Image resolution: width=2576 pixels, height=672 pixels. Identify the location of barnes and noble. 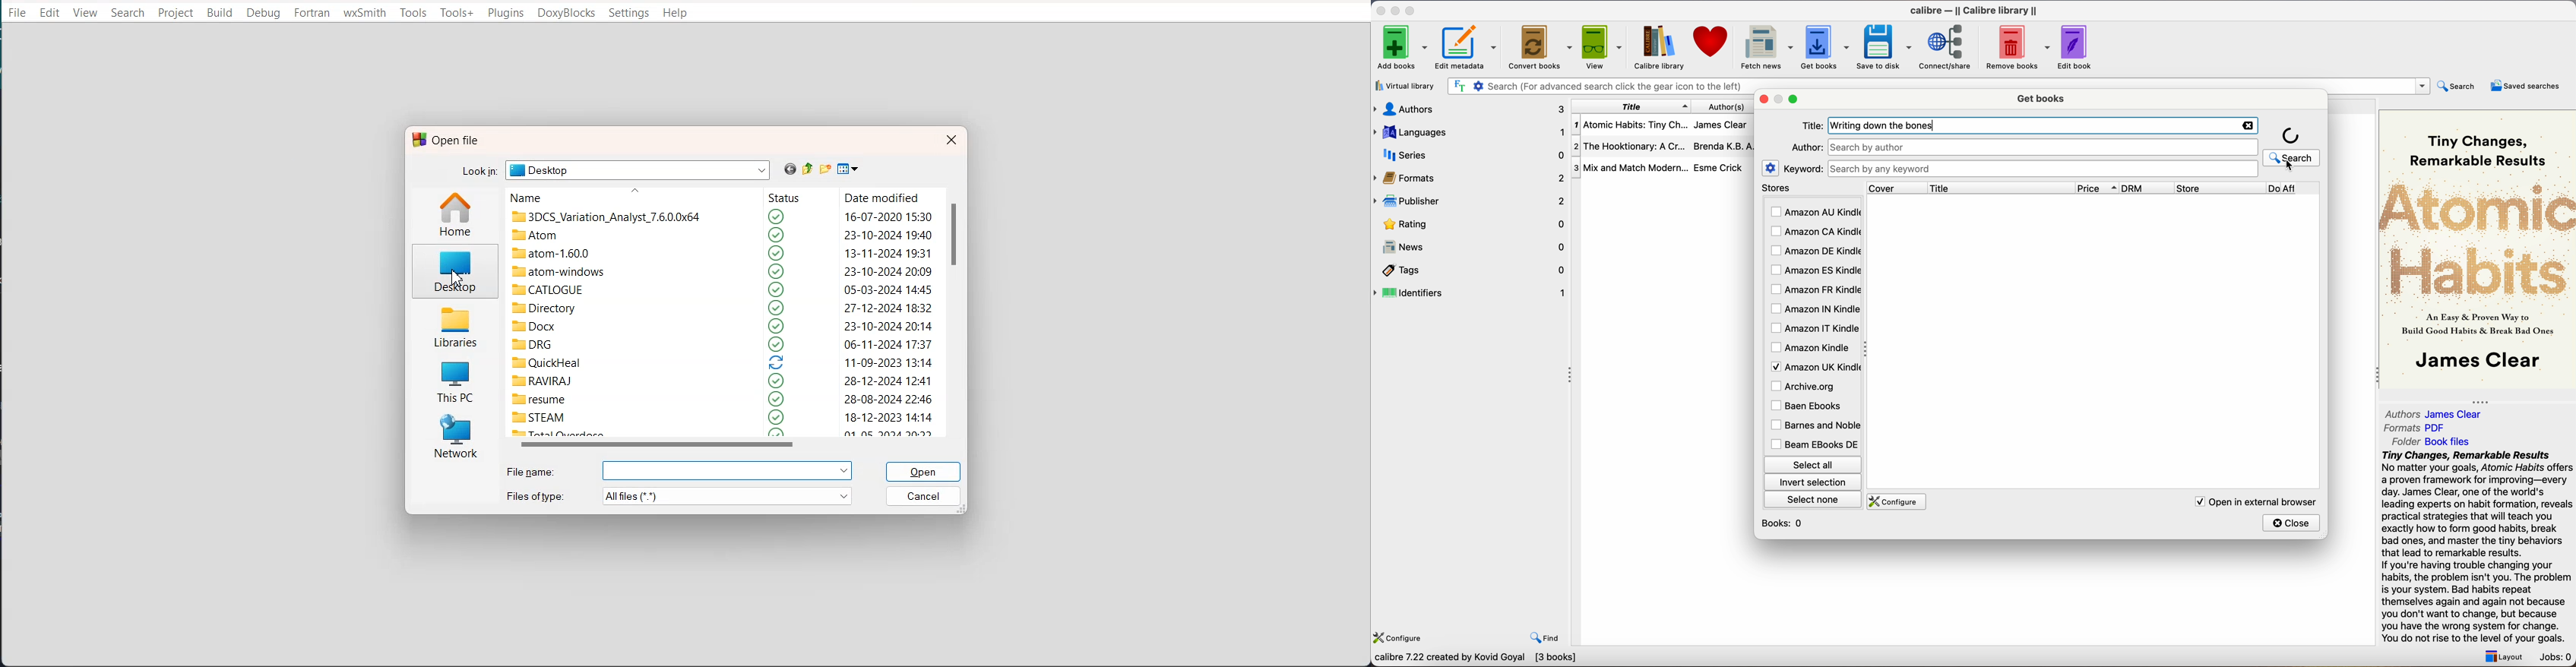
(1813, 425).